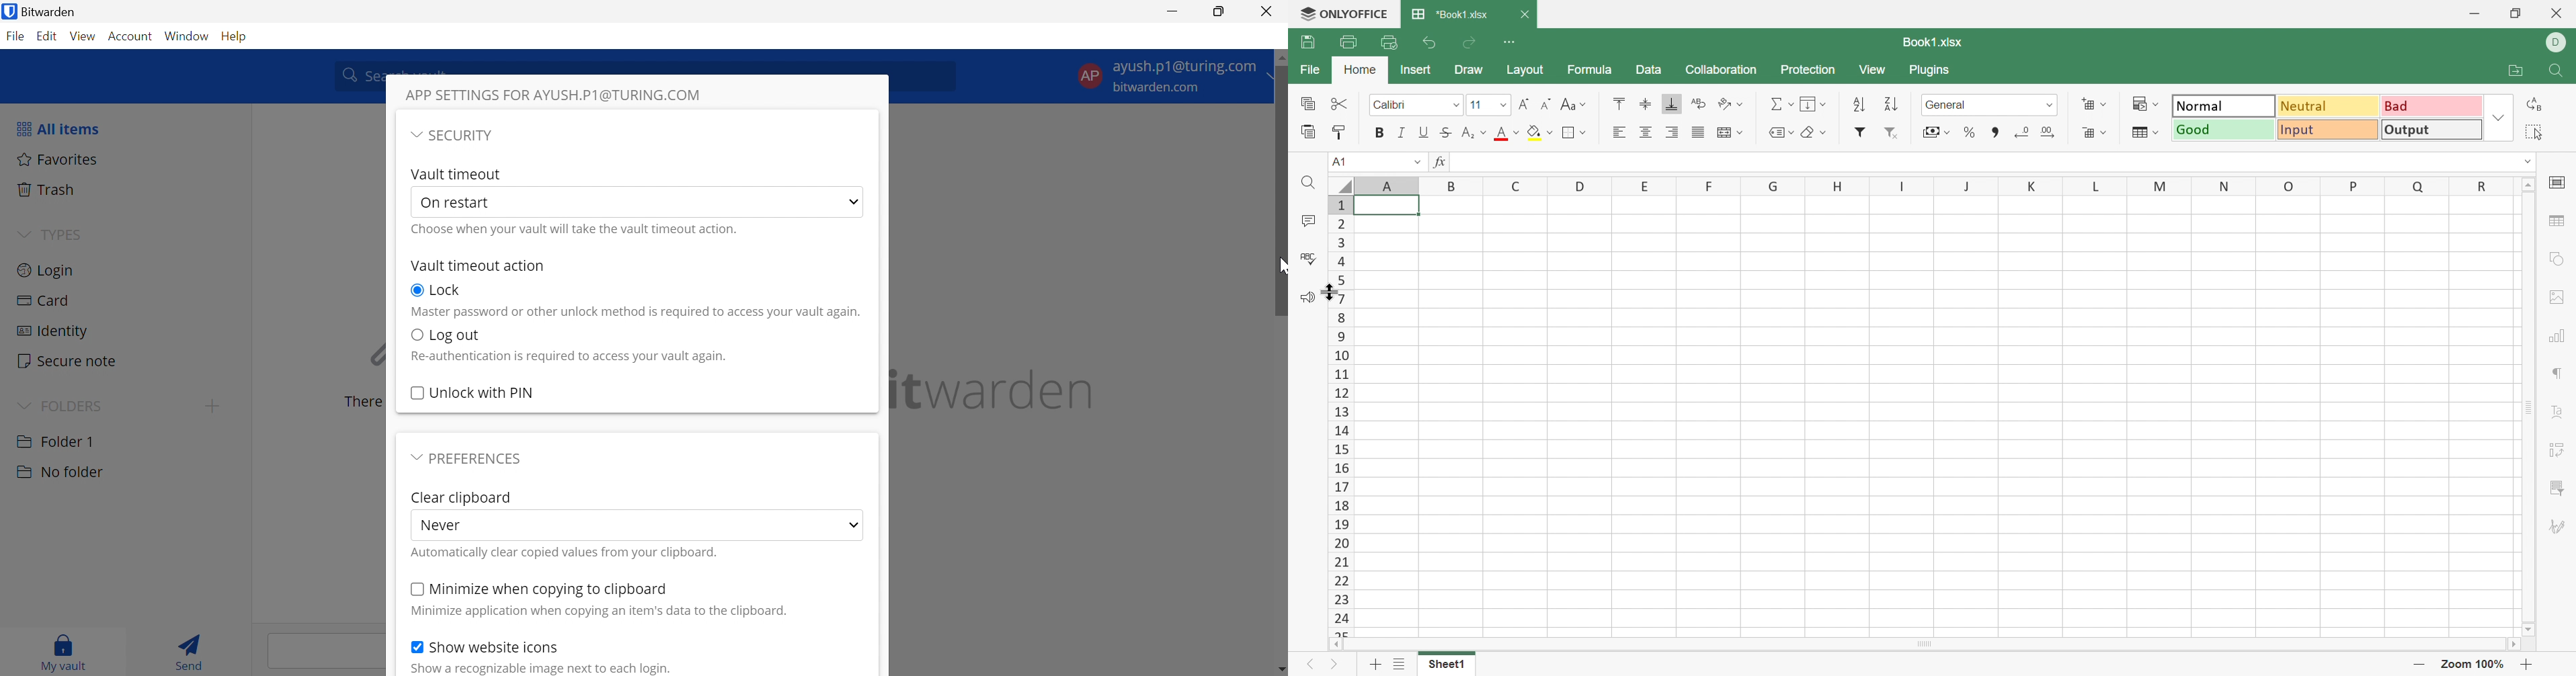 This screenshot has width=2576, height=700. What do you see at coordinates (1306, 221) in the screenshot?
I see `Comments` at bounding box center [1306, 221].